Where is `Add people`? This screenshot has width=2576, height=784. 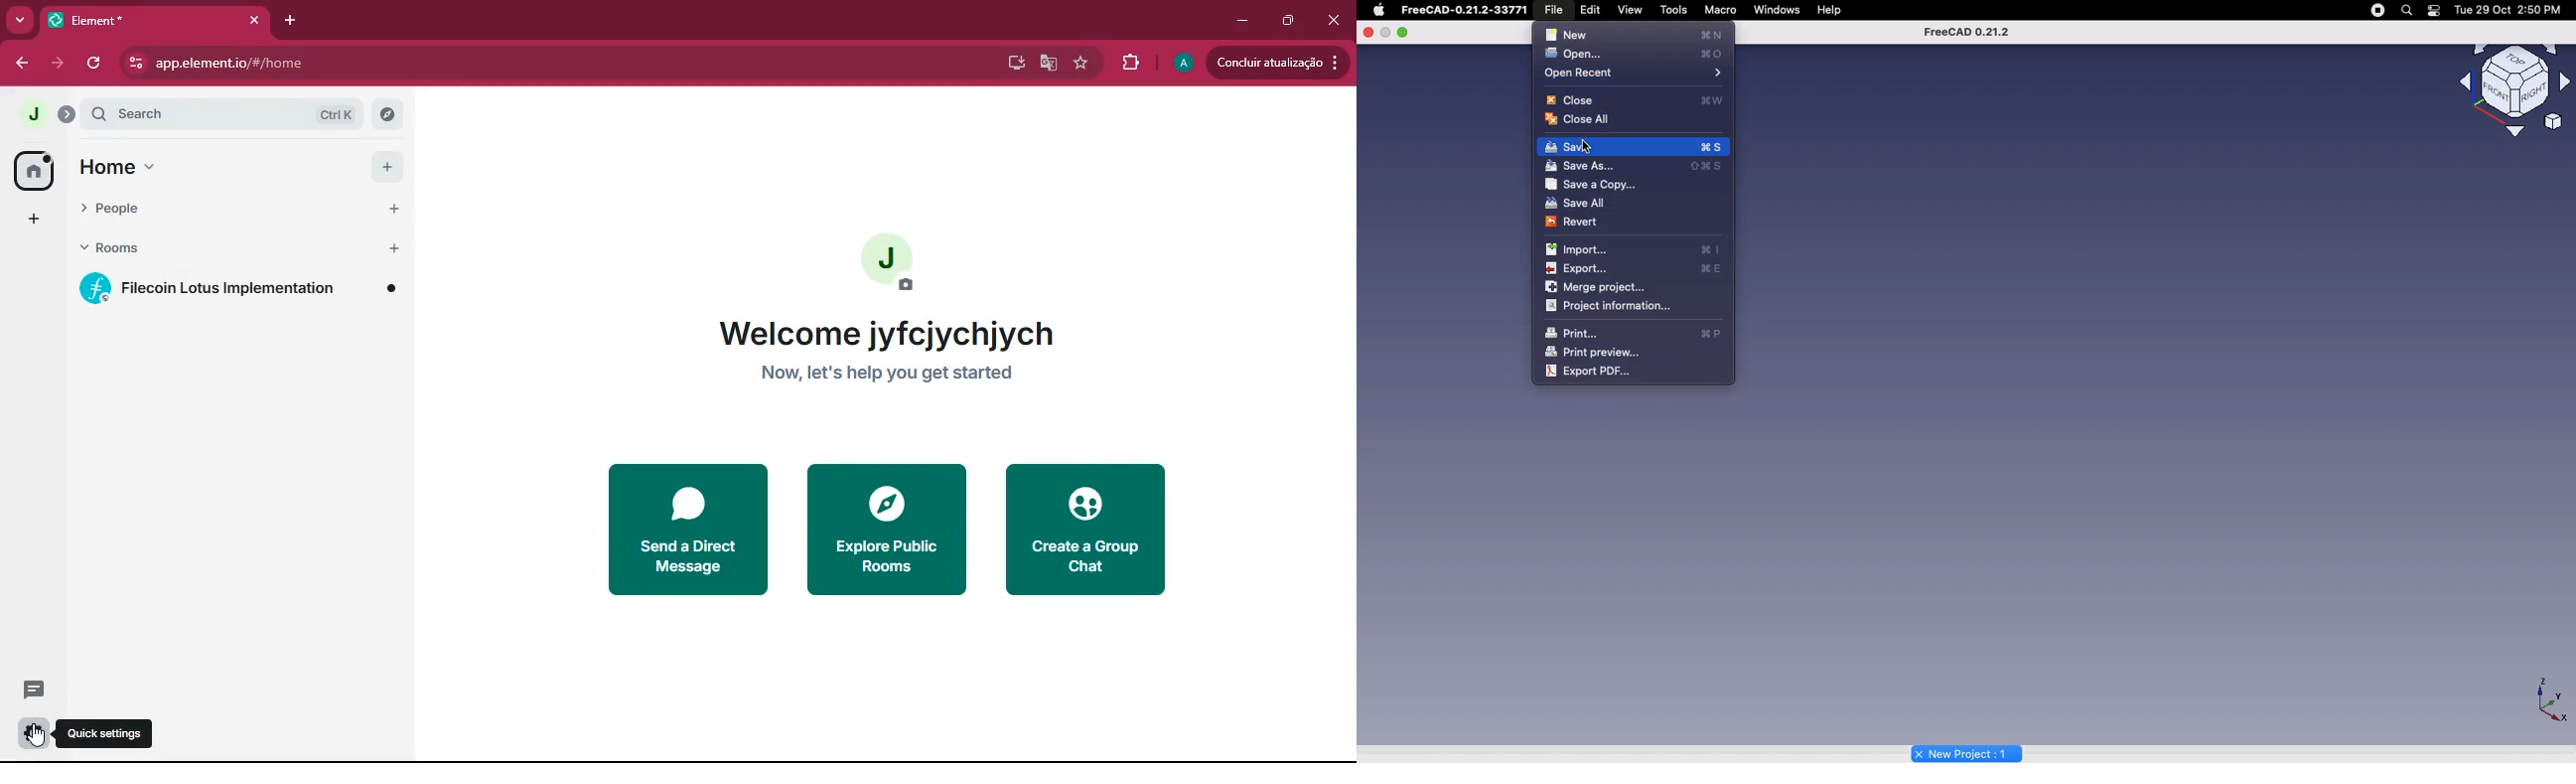
Add people is located at coordinates (393, 212).